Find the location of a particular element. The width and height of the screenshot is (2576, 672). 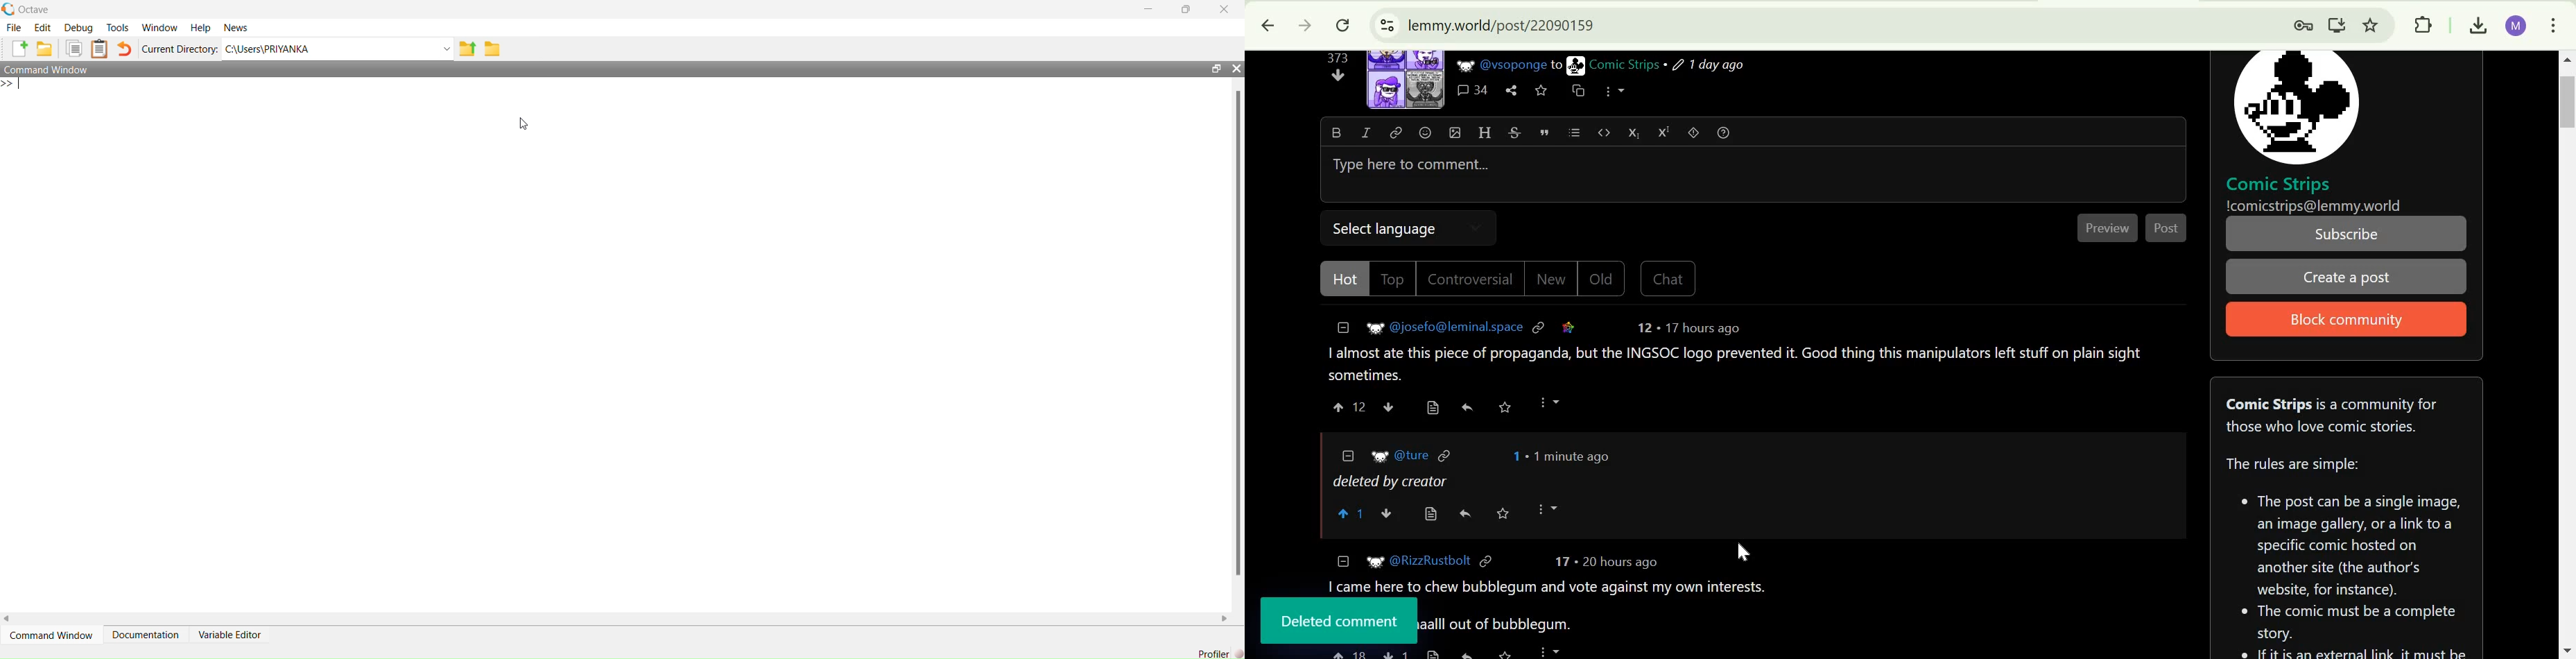

Documentation is located at coordinates (147, 634).